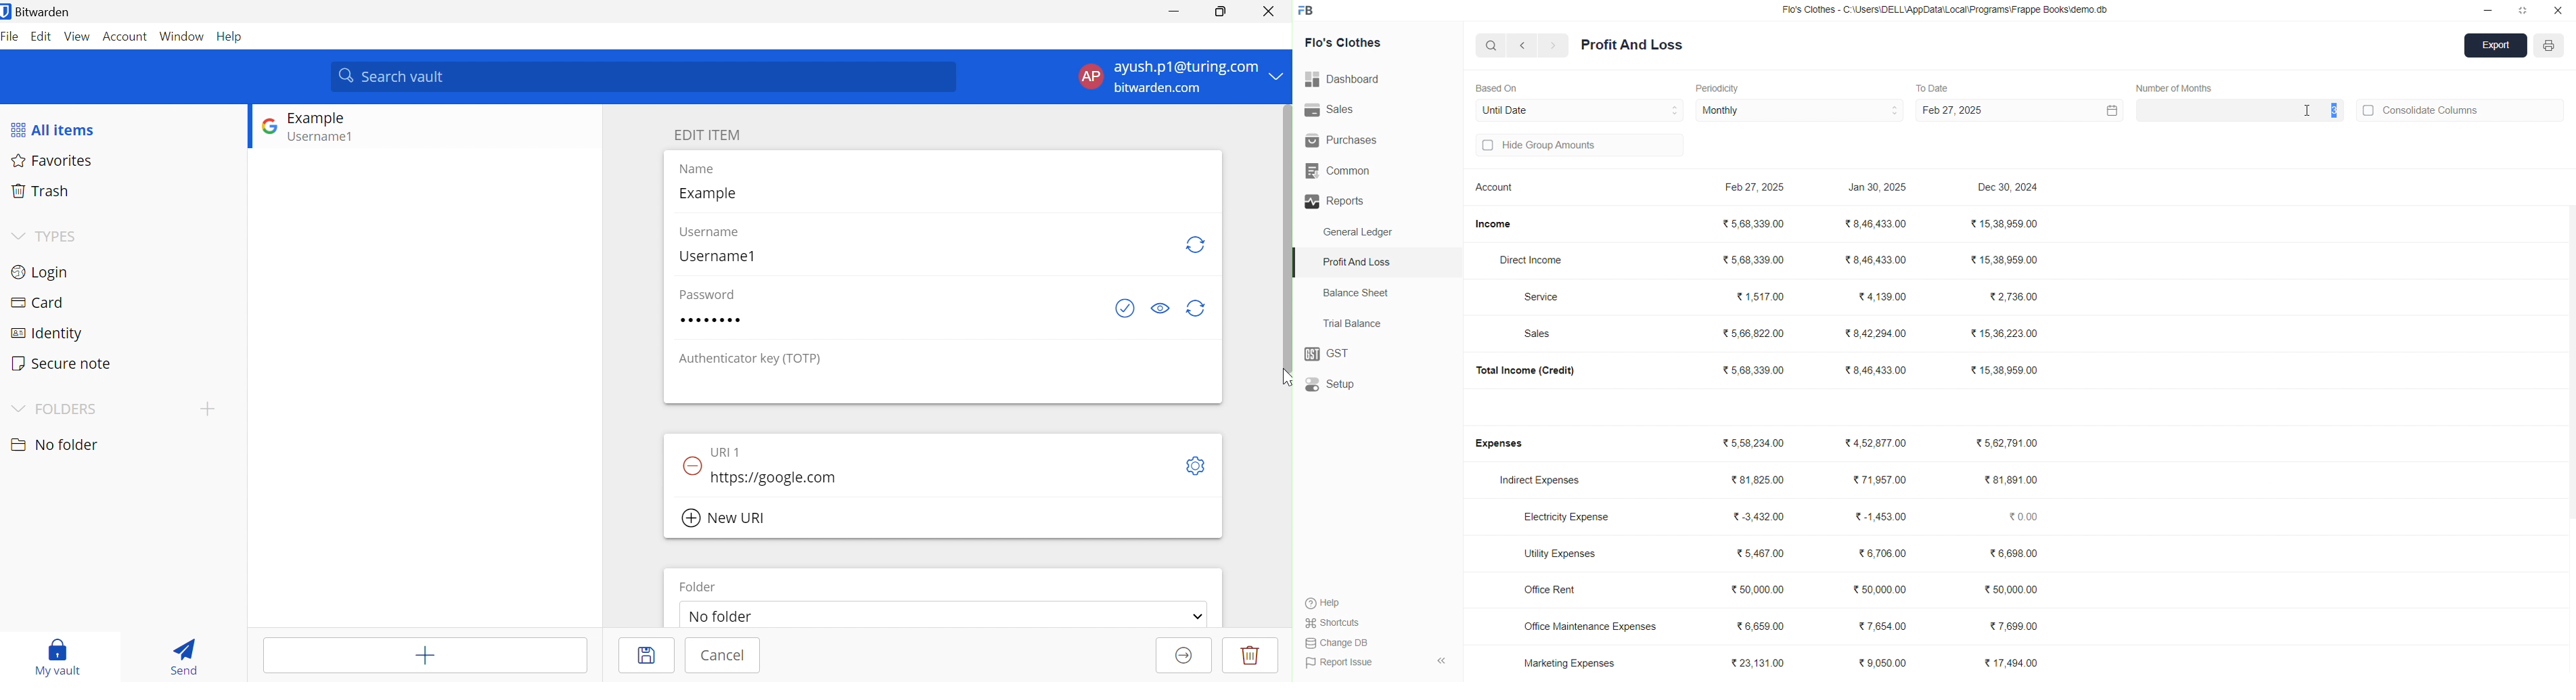 The image size is (2576, 700). I want to click on ₹ 81,825.00, so click(1758, 480).